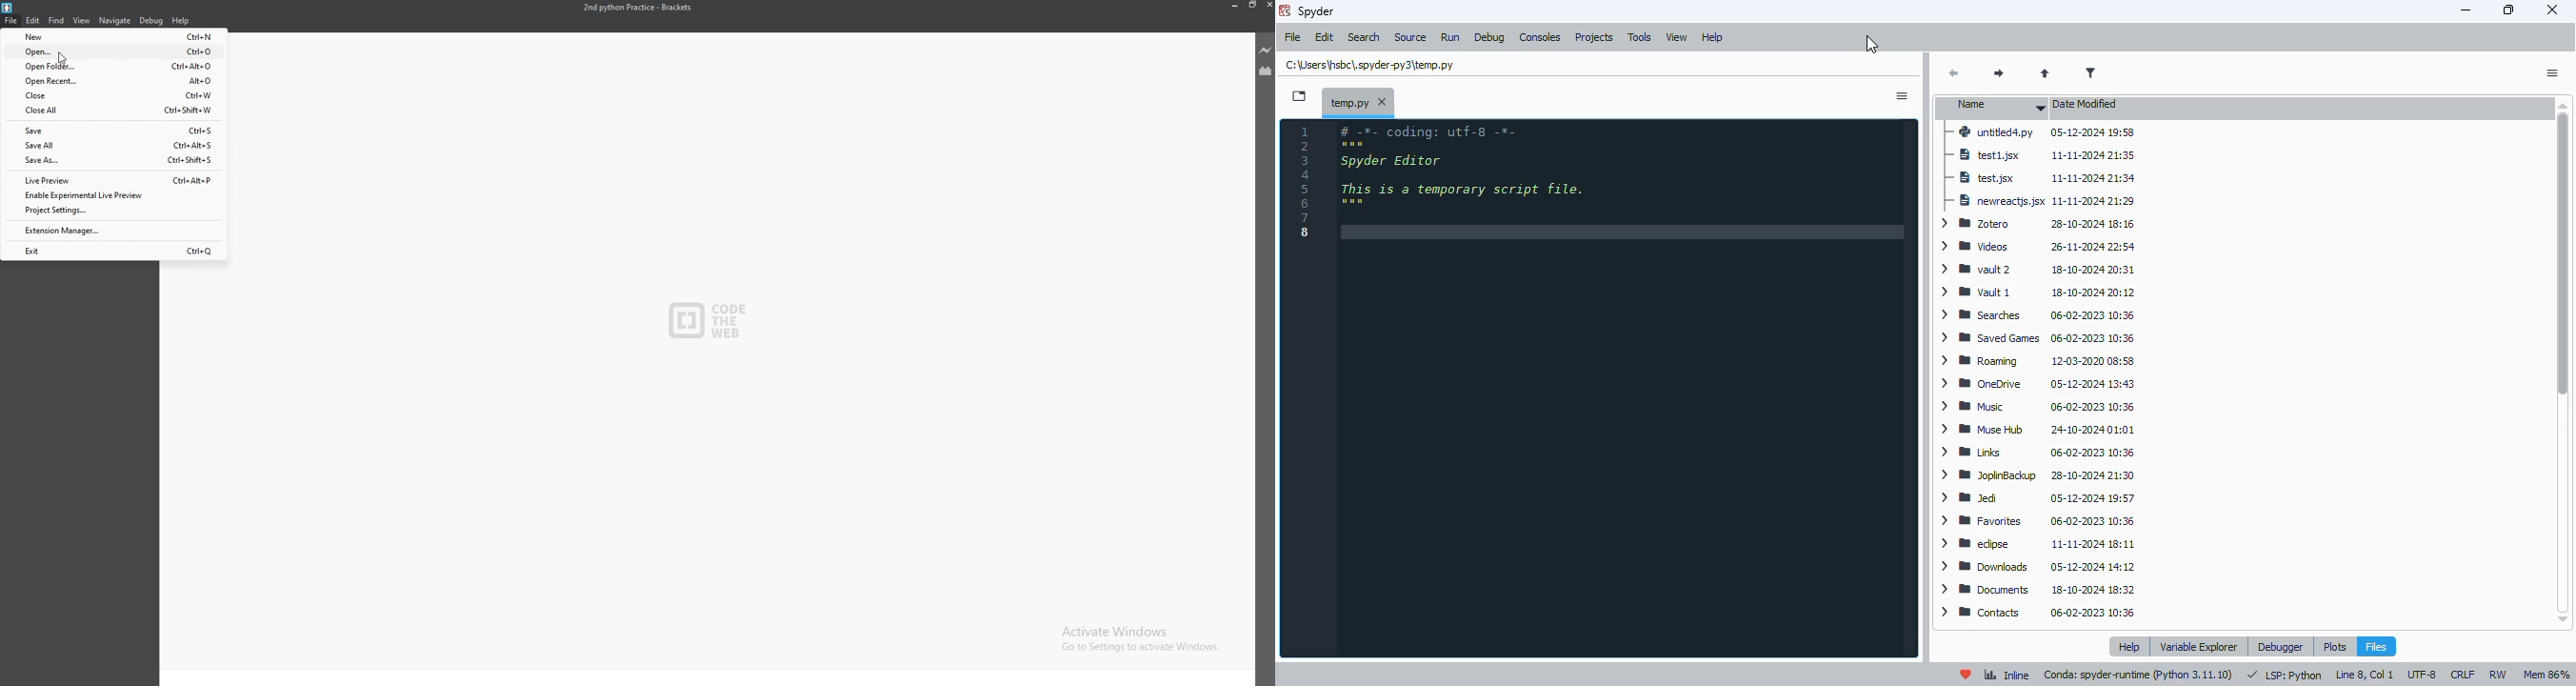 The height and width of the screenshot is (700, 2576). Describe the element at coordinates (2465, 10) in the screenshot. I see `minimize` at that location.